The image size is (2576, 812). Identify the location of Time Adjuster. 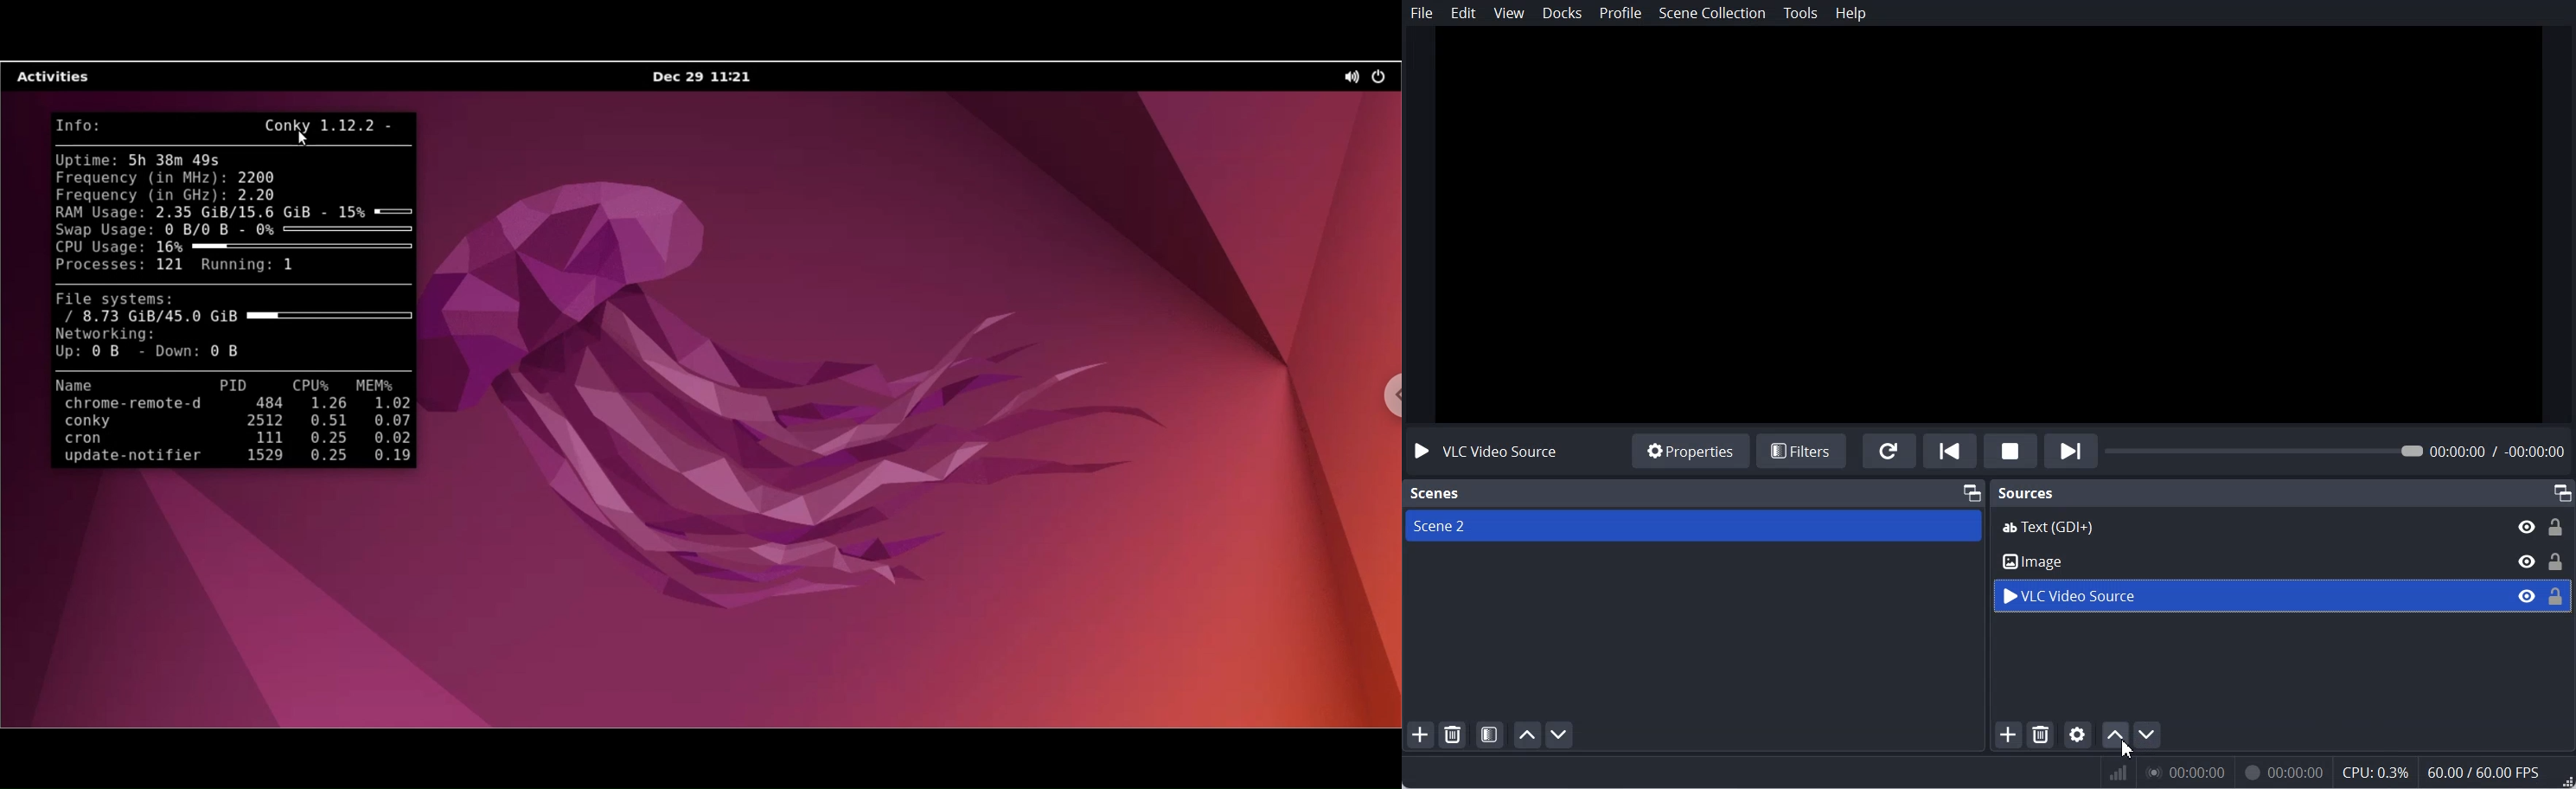
(2340, 450).